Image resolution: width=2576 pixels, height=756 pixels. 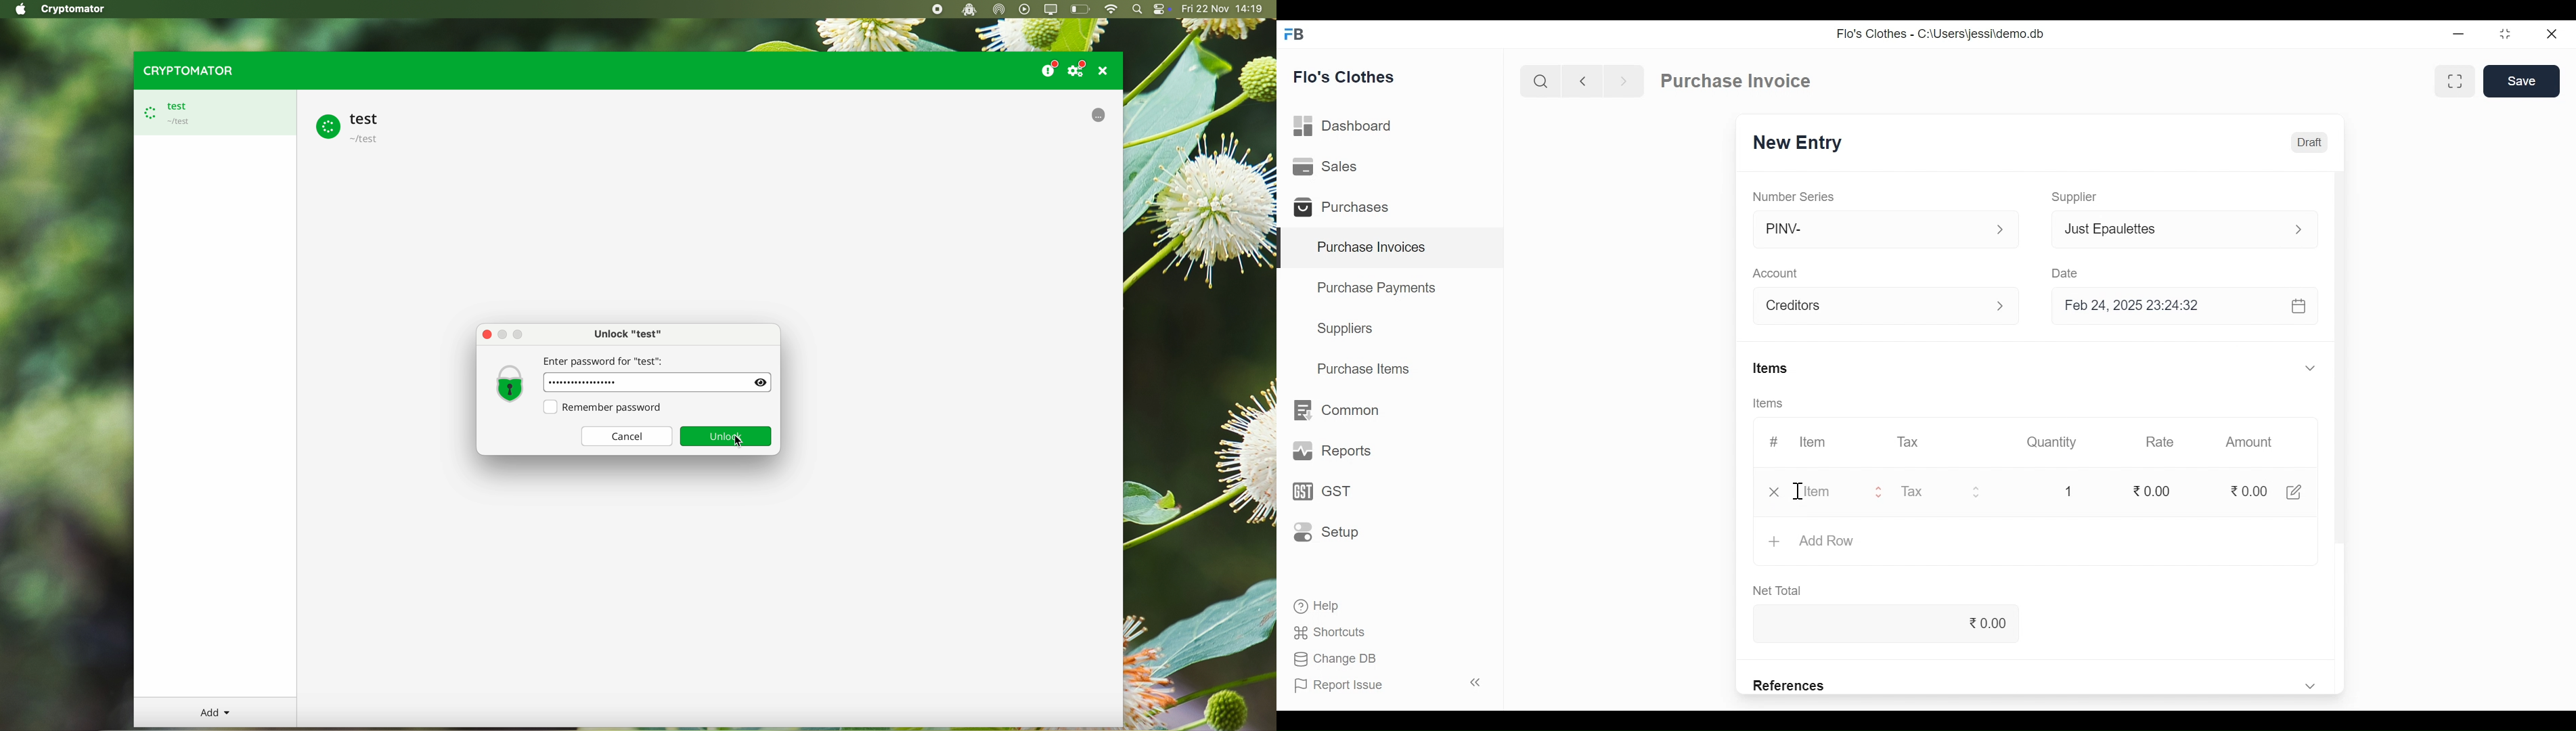 I want to click on Purchase Invoice, so click(x=1735, y=81).